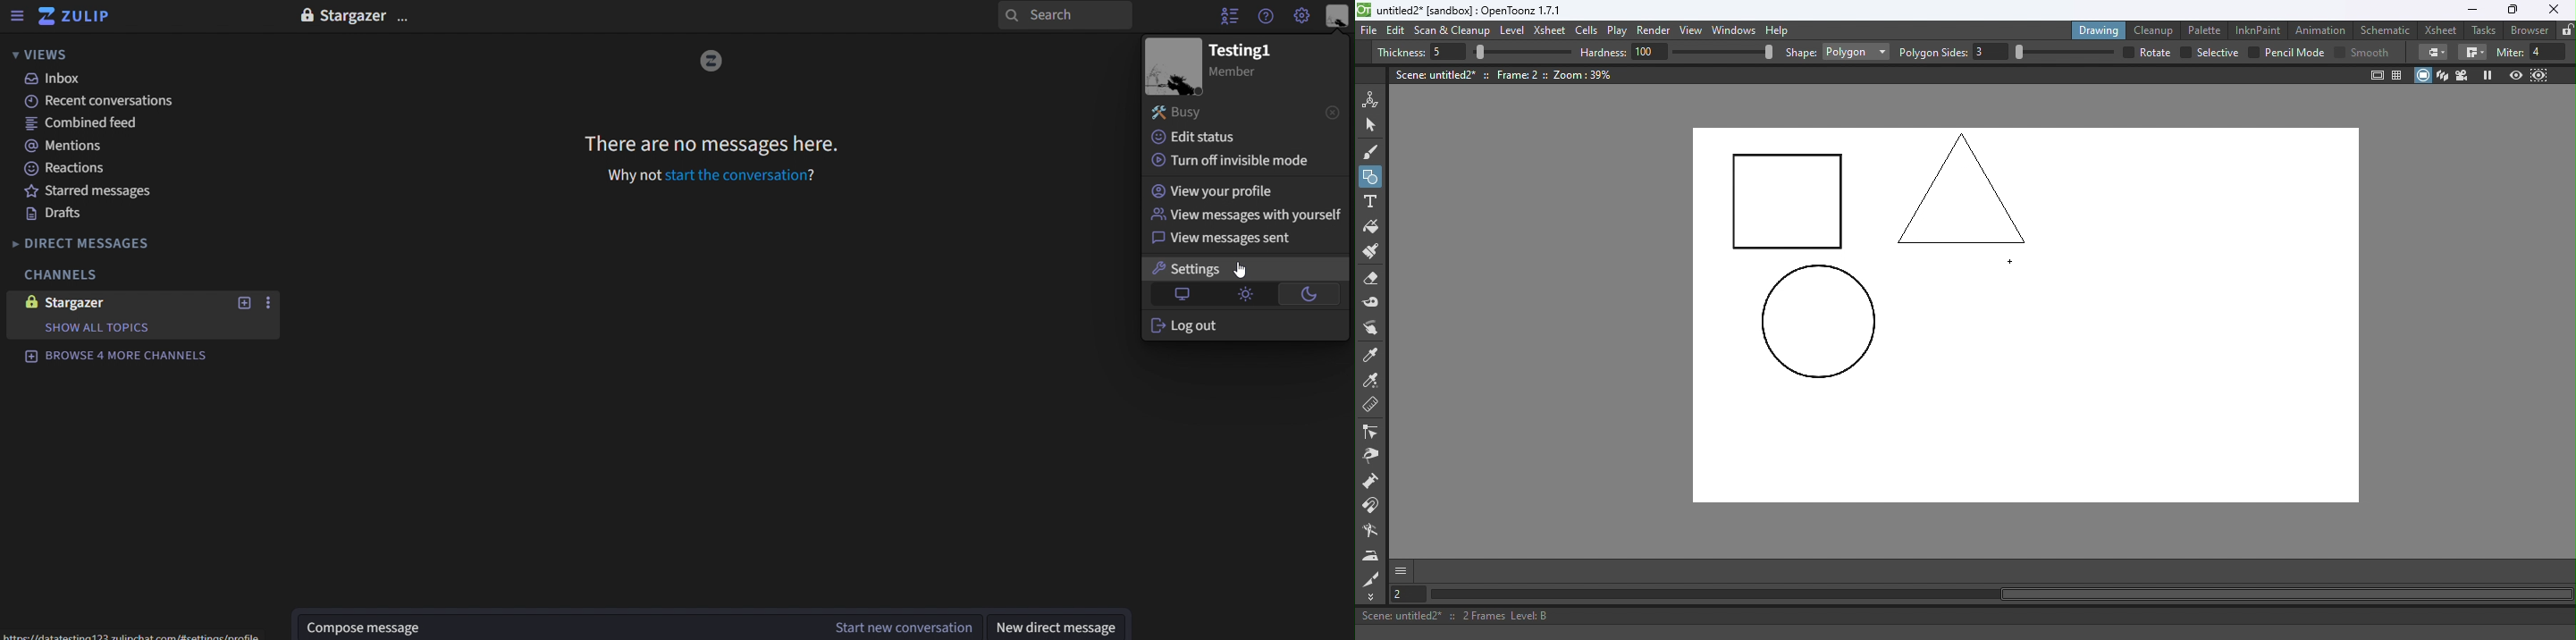 This screenshot has height=644, width=2576. I want to click on 4, so click(2548, 52).